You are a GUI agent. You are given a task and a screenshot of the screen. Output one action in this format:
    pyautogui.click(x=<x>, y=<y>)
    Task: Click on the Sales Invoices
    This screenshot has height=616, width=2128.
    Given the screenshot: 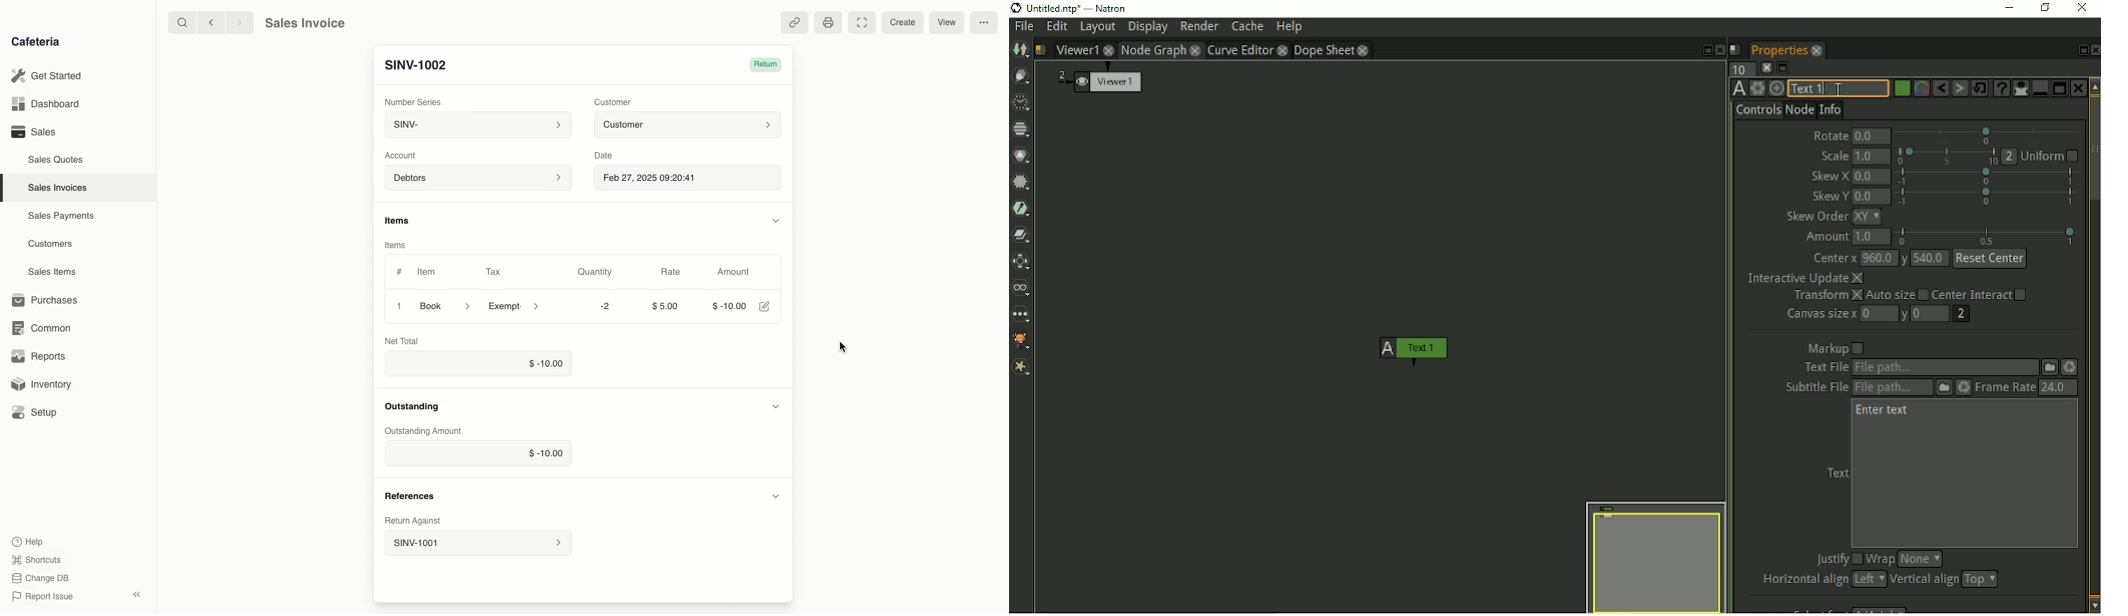 What is the action you would take?
    pyautogui.click(x=57, y=189)
    